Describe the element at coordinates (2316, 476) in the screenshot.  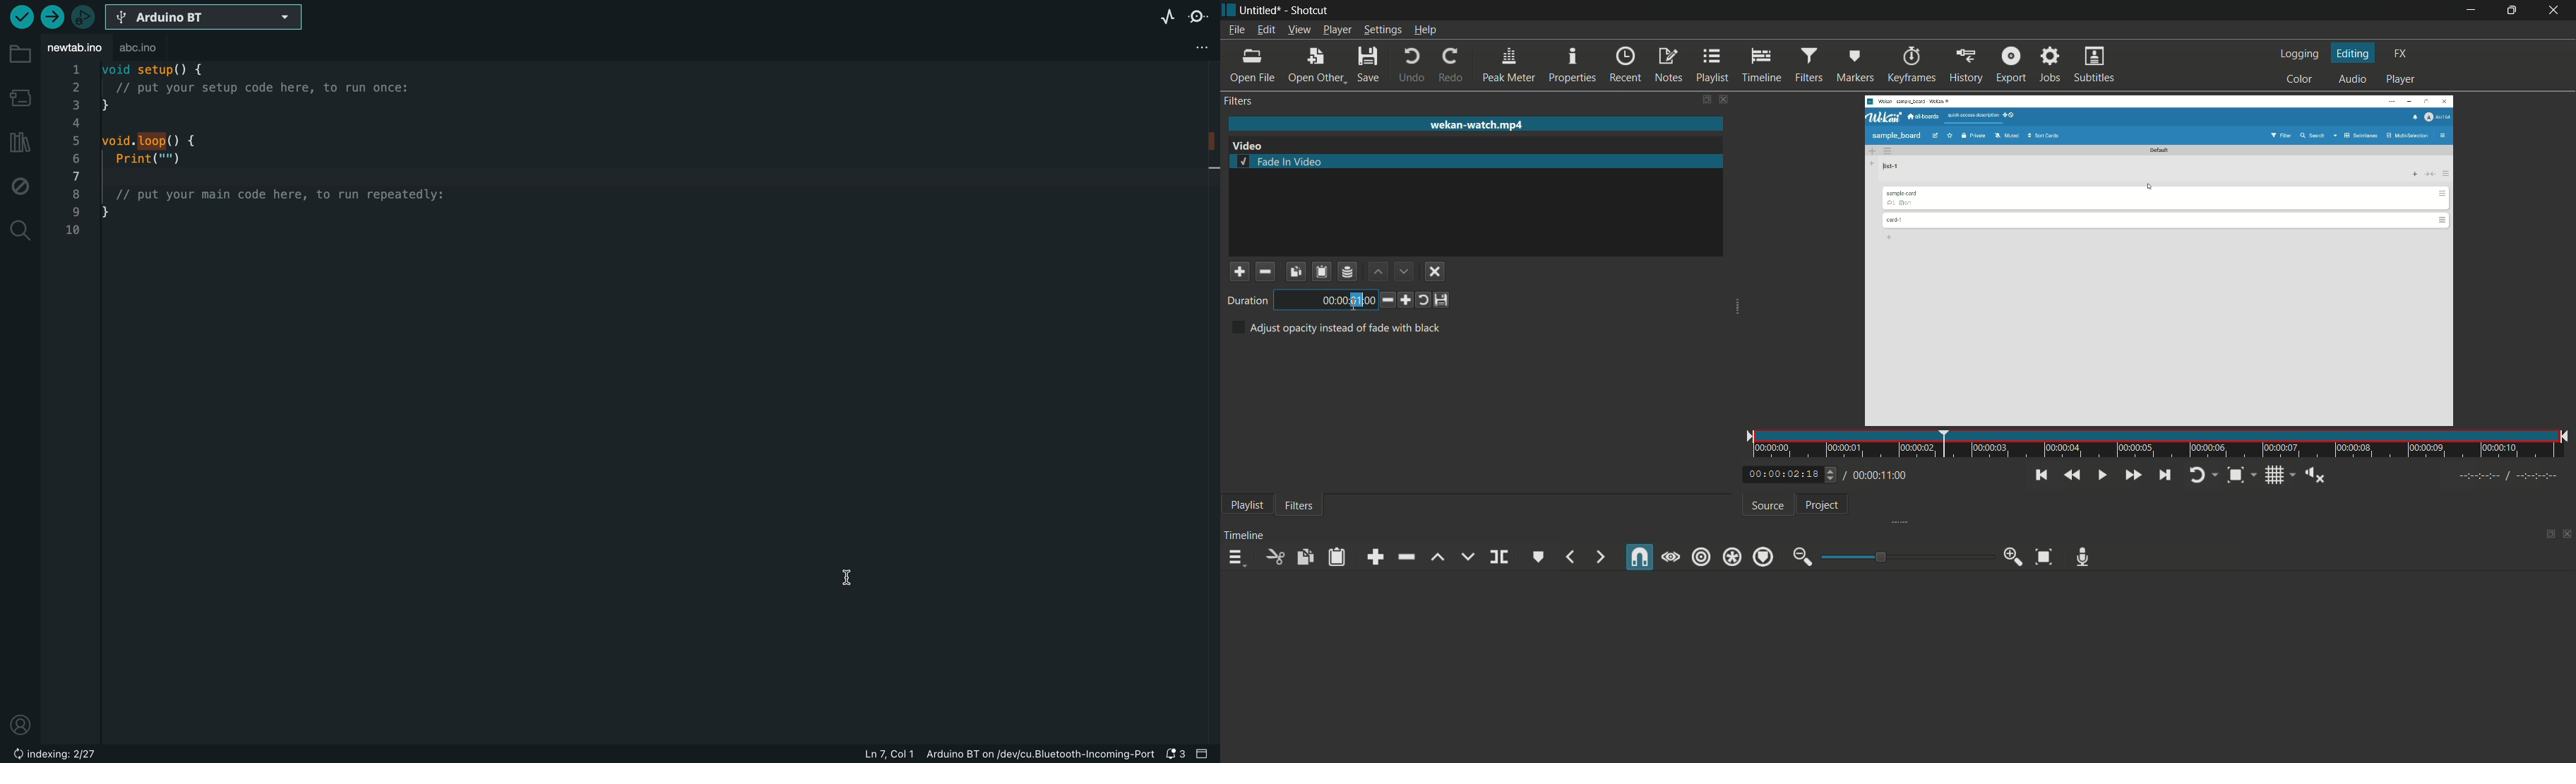
I see `show volume control` at that location.